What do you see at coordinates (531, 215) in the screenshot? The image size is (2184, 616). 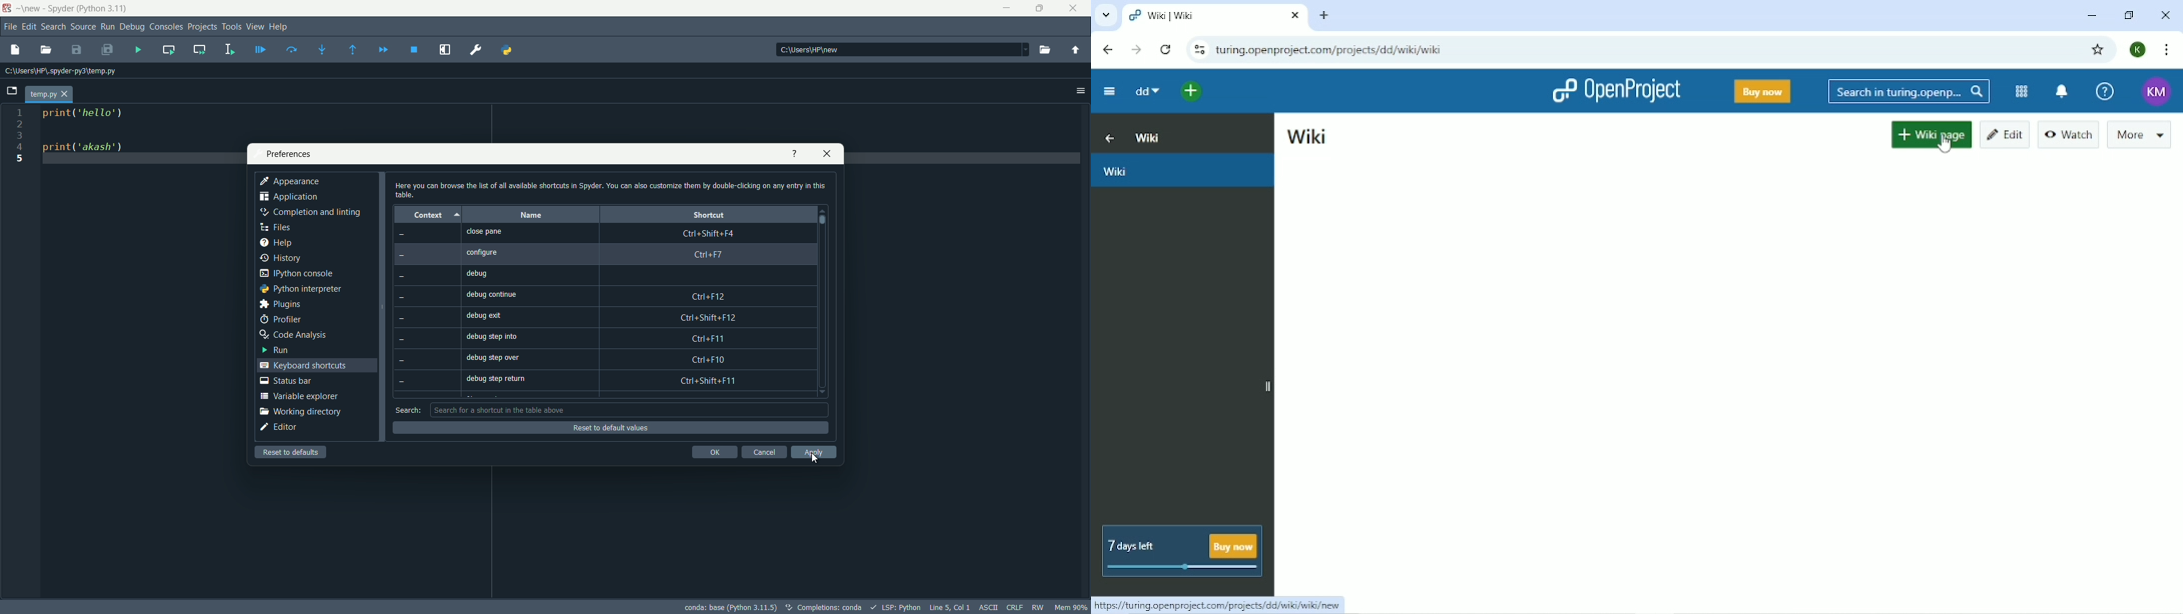 I see `name` at bounding box center [531, 215].